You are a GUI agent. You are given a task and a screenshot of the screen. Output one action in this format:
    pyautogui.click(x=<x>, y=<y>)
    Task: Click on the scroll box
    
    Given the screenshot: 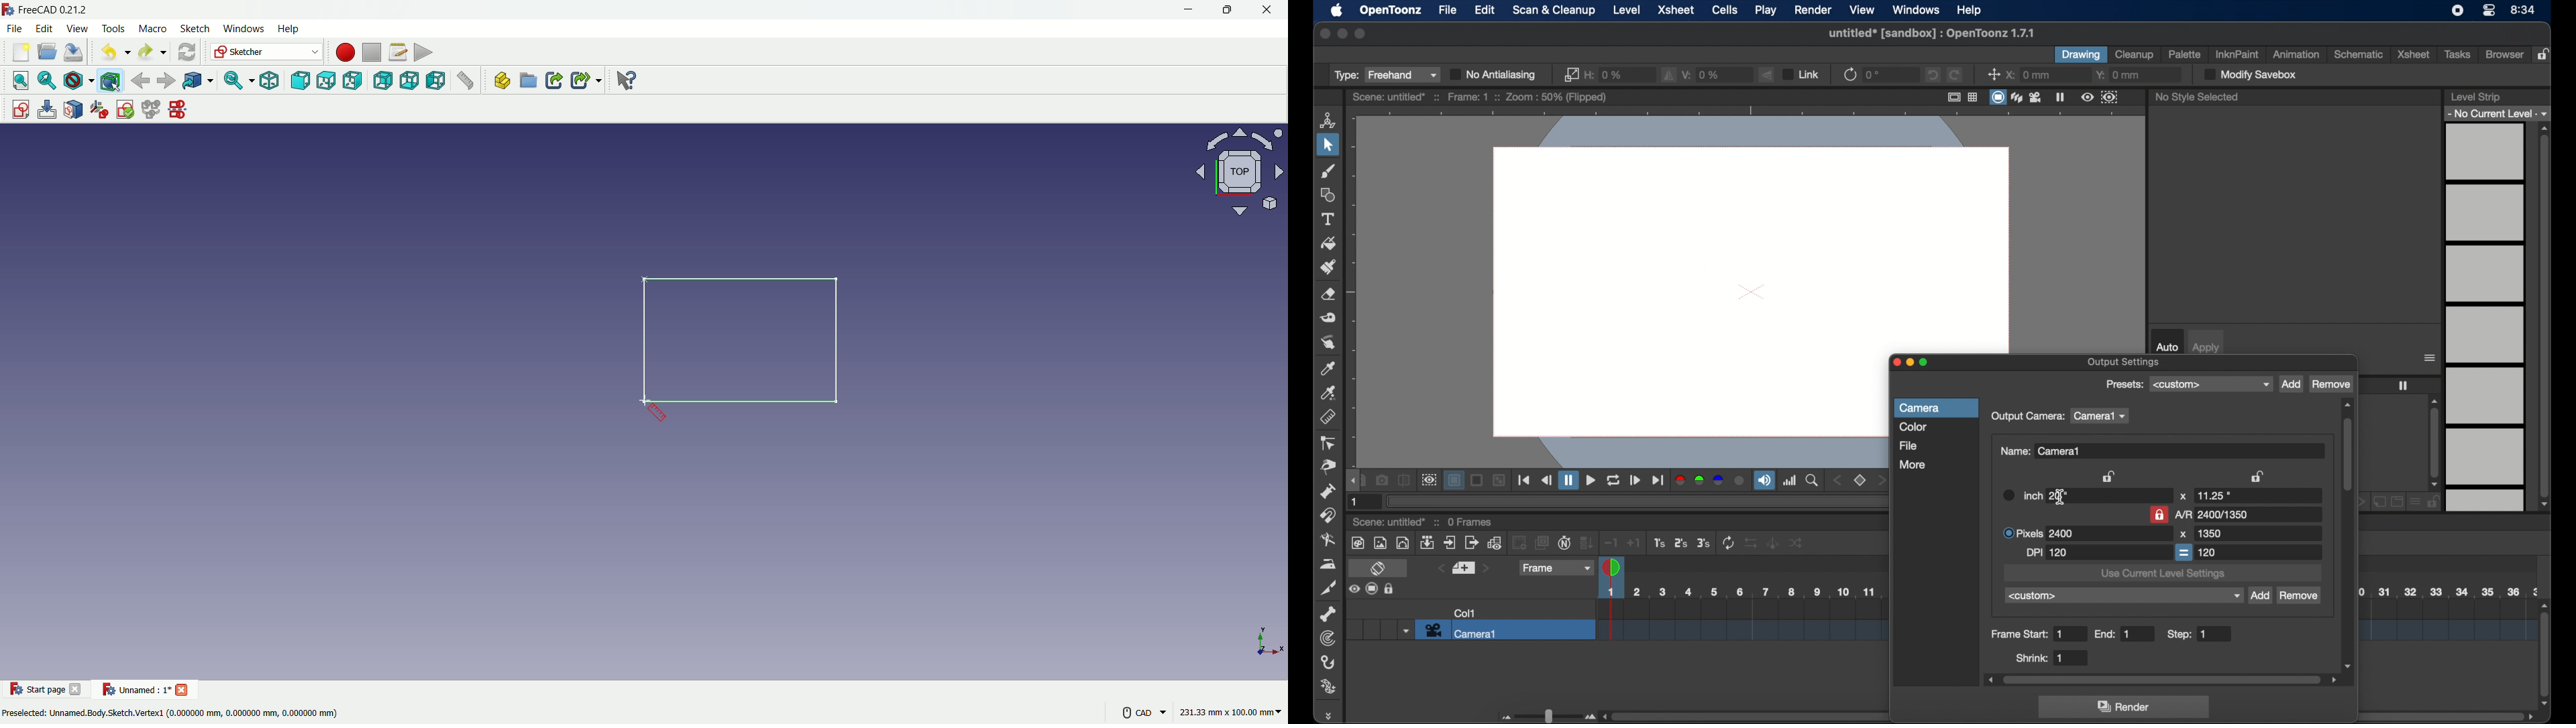 What is the action you would take?
    pyautogui.click(x=2434, y=442)
    